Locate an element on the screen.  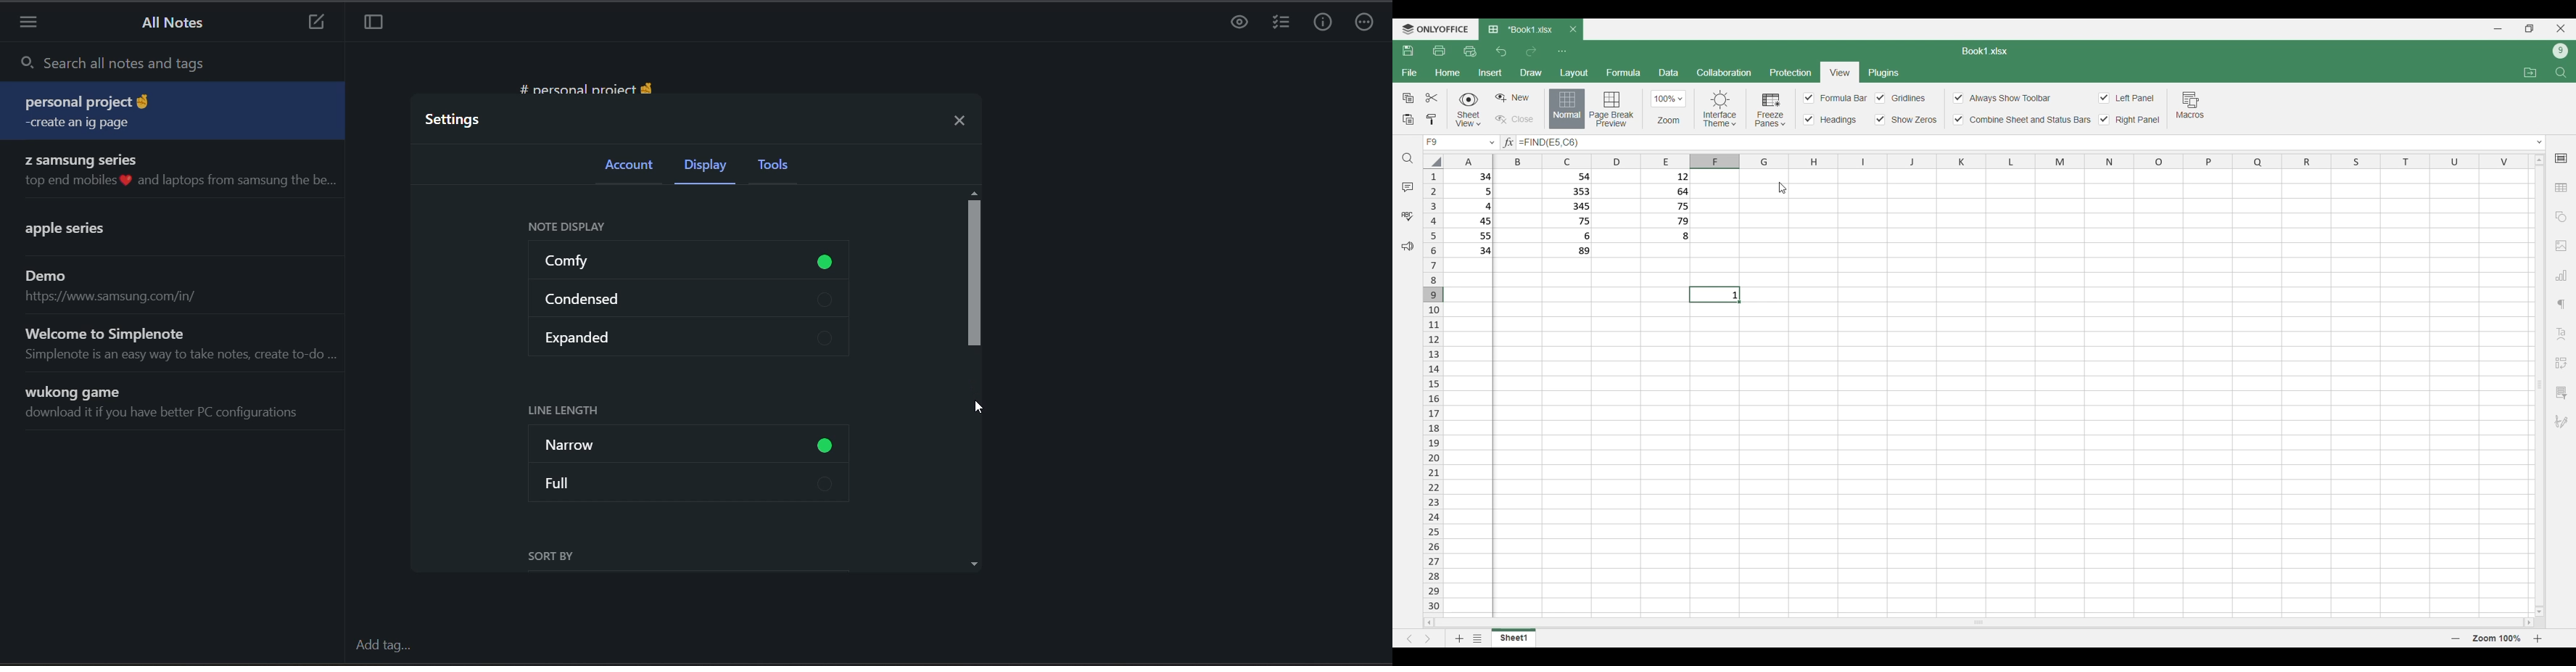
Paste is located at coordinates (1408, 120).